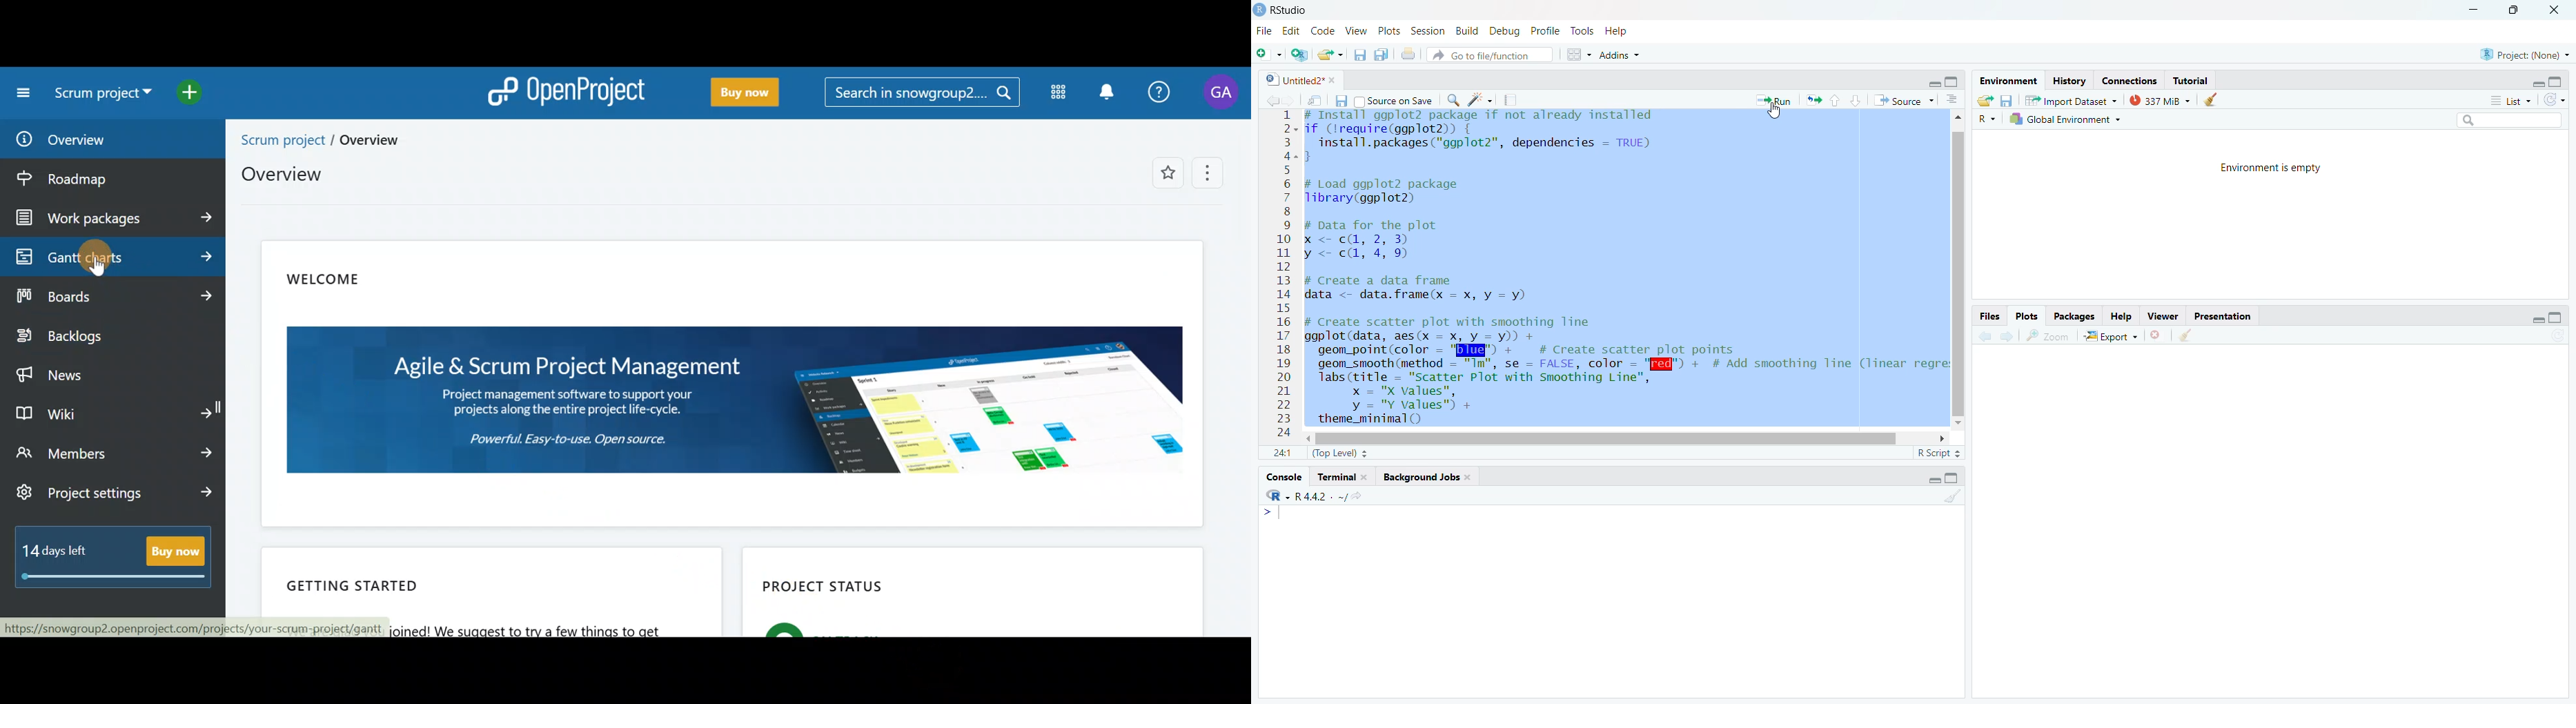 This screenshot has height=728, width=2576. Describe the element at coordinates (2469, 10) in the screenshot. I see `minimize` at that location.